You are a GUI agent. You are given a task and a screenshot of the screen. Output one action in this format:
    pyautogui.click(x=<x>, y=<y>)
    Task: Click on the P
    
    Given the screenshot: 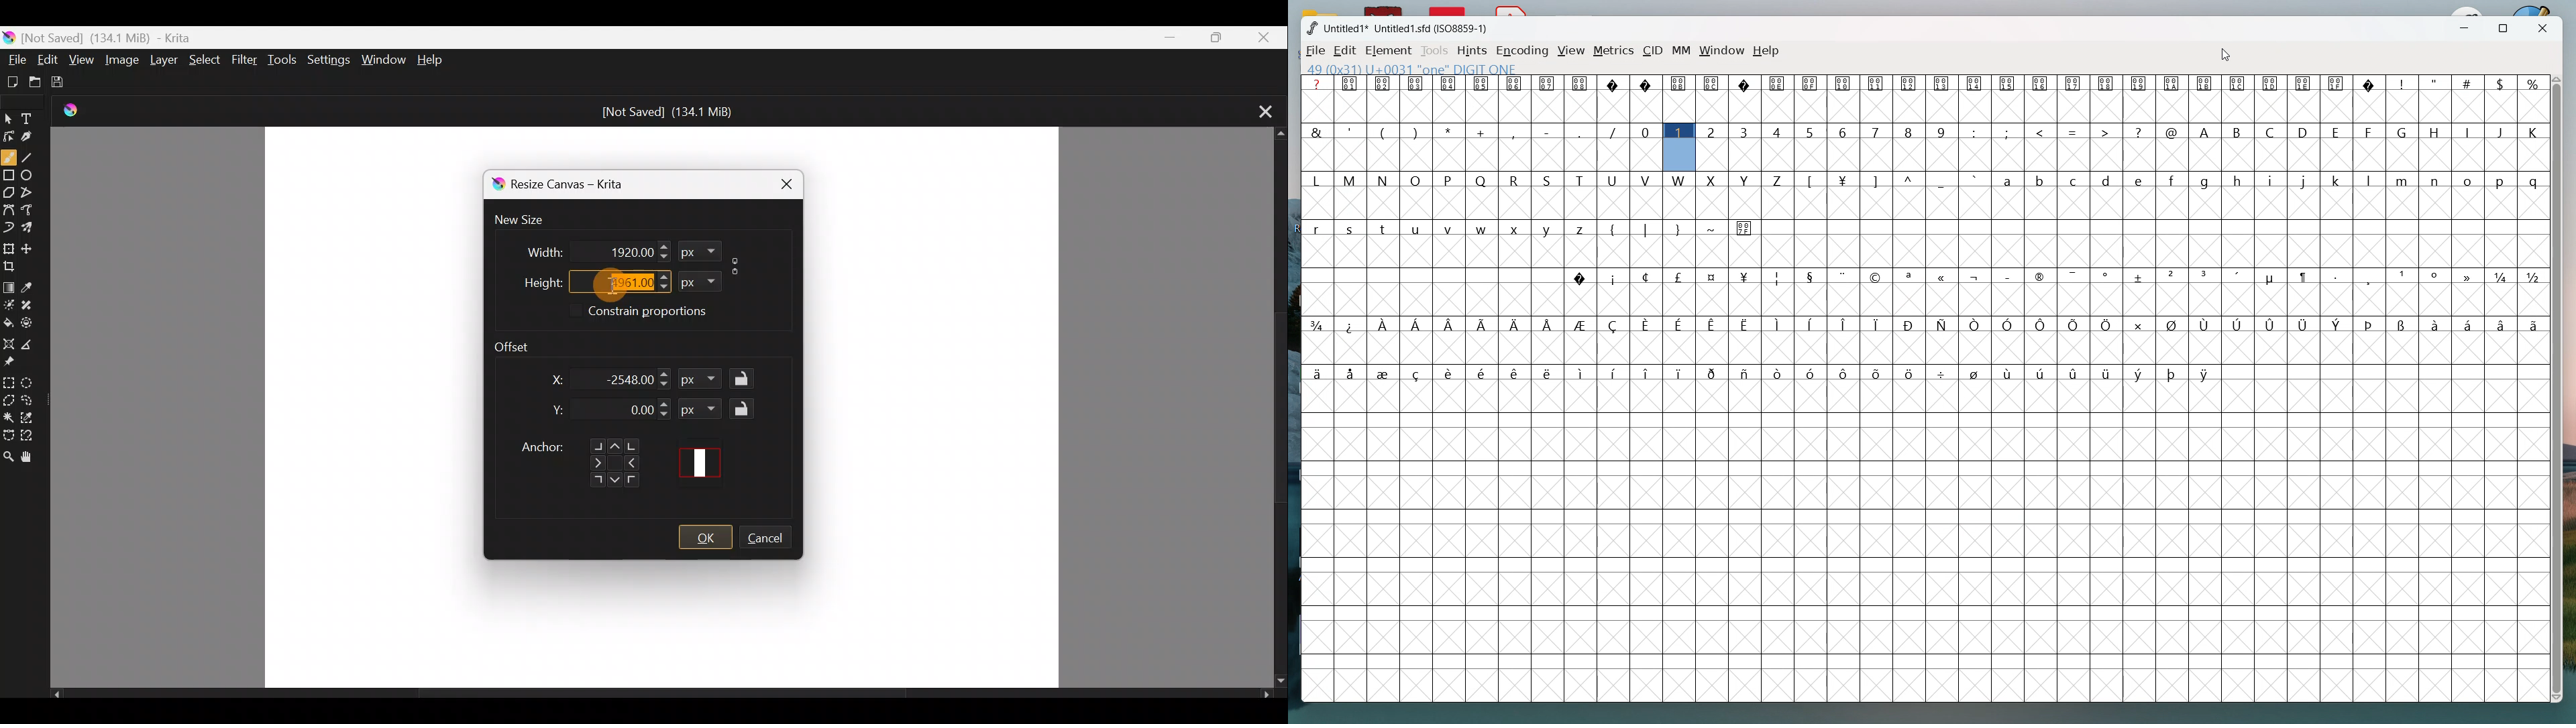 What is the action you would take?
    pyautogui.click(x=1449, y=179)
    